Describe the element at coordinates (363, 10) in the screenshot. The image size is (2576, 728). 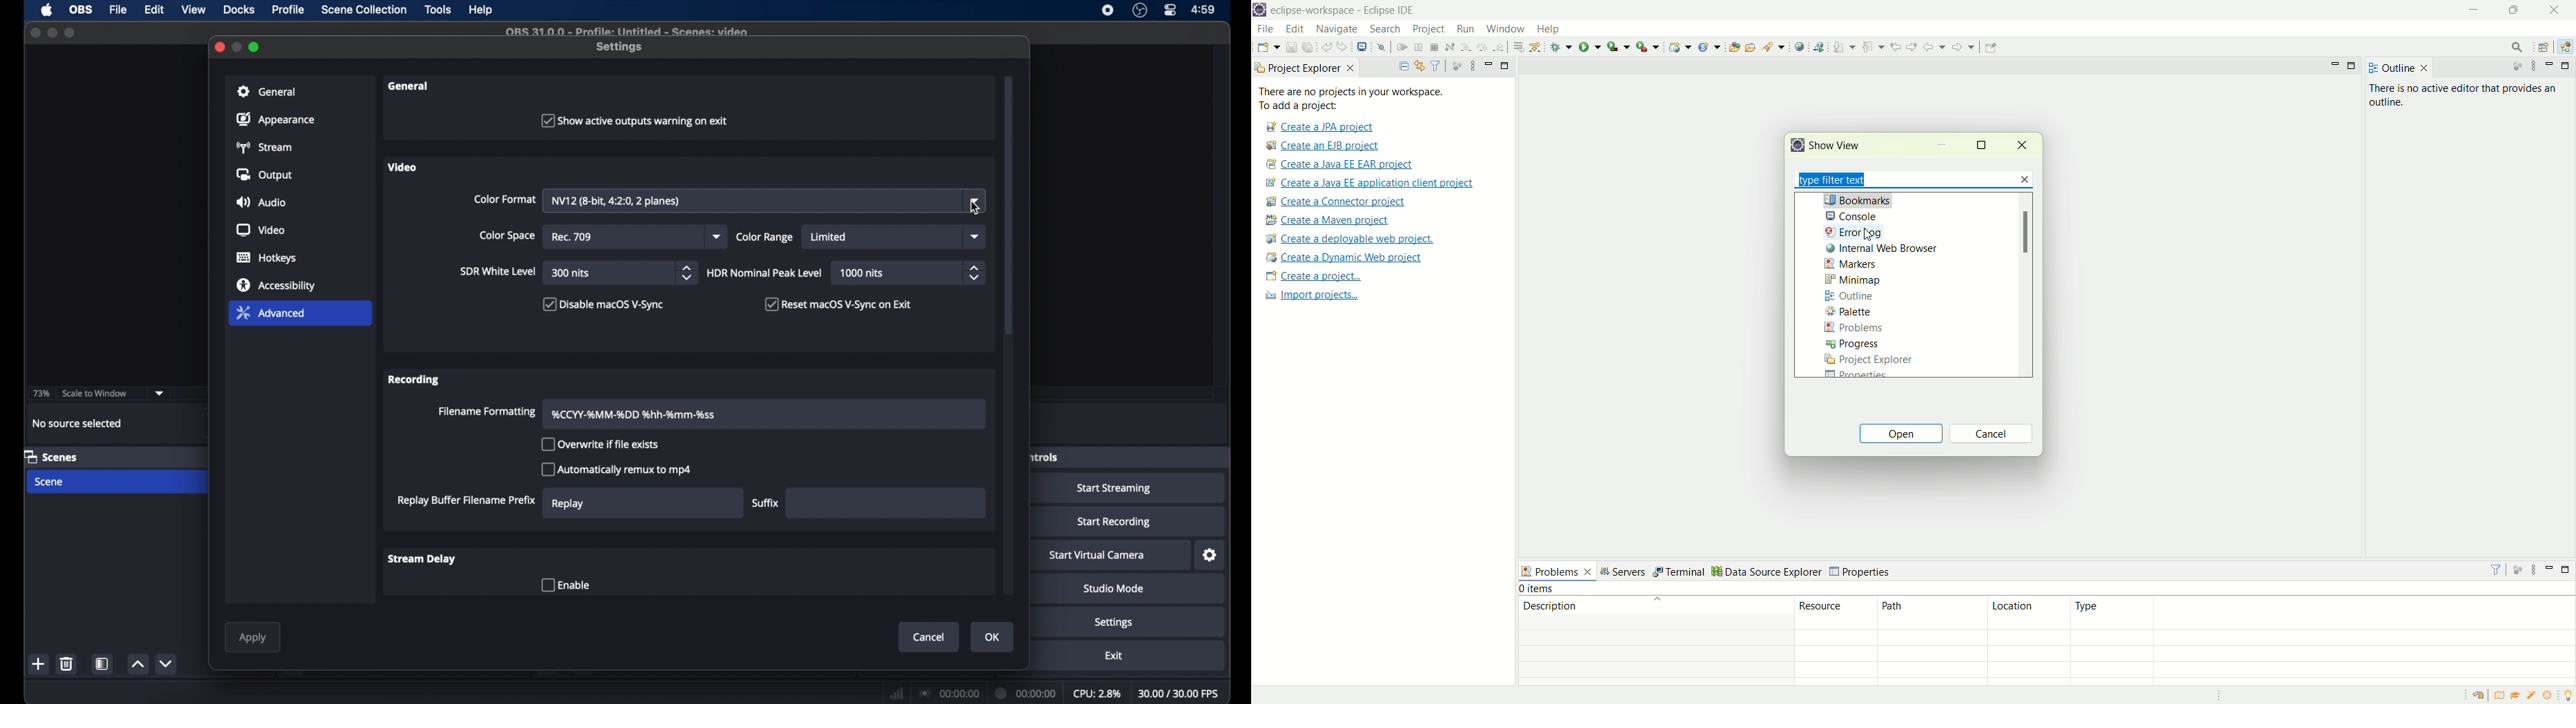
I see `scene collection` at that location.